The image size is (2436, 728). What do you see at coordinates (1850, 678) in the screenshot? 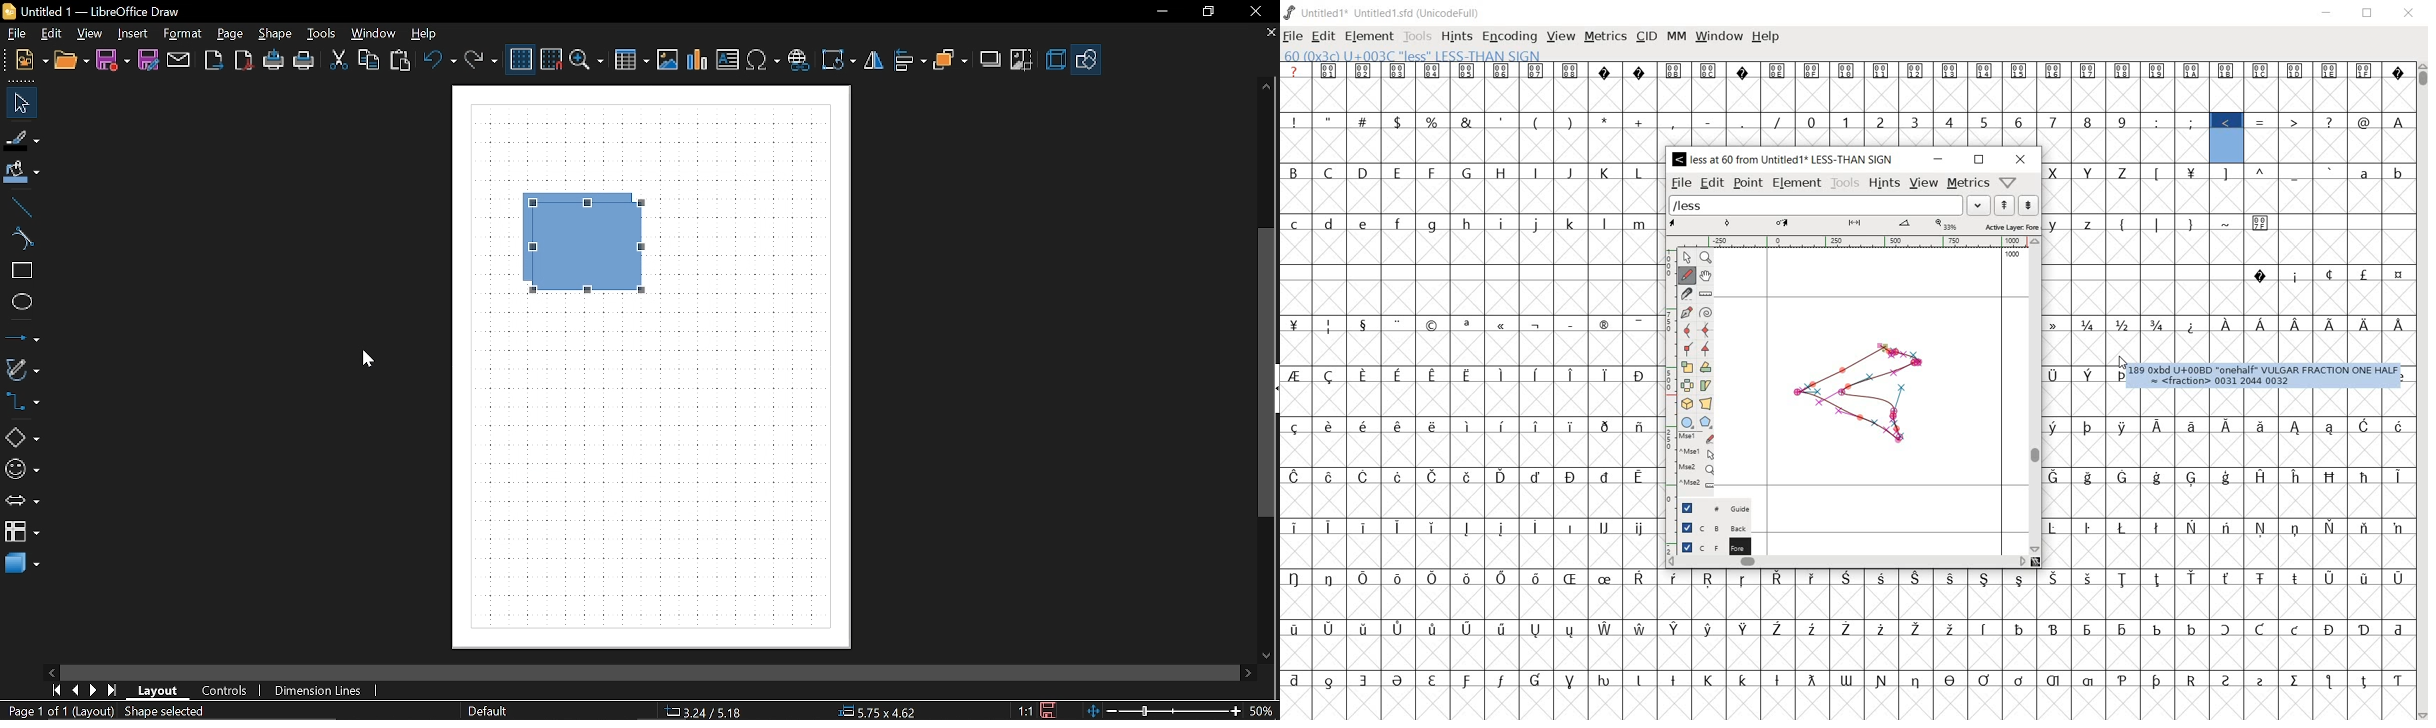
I see `special letters` at bounding box center [1850, 678].